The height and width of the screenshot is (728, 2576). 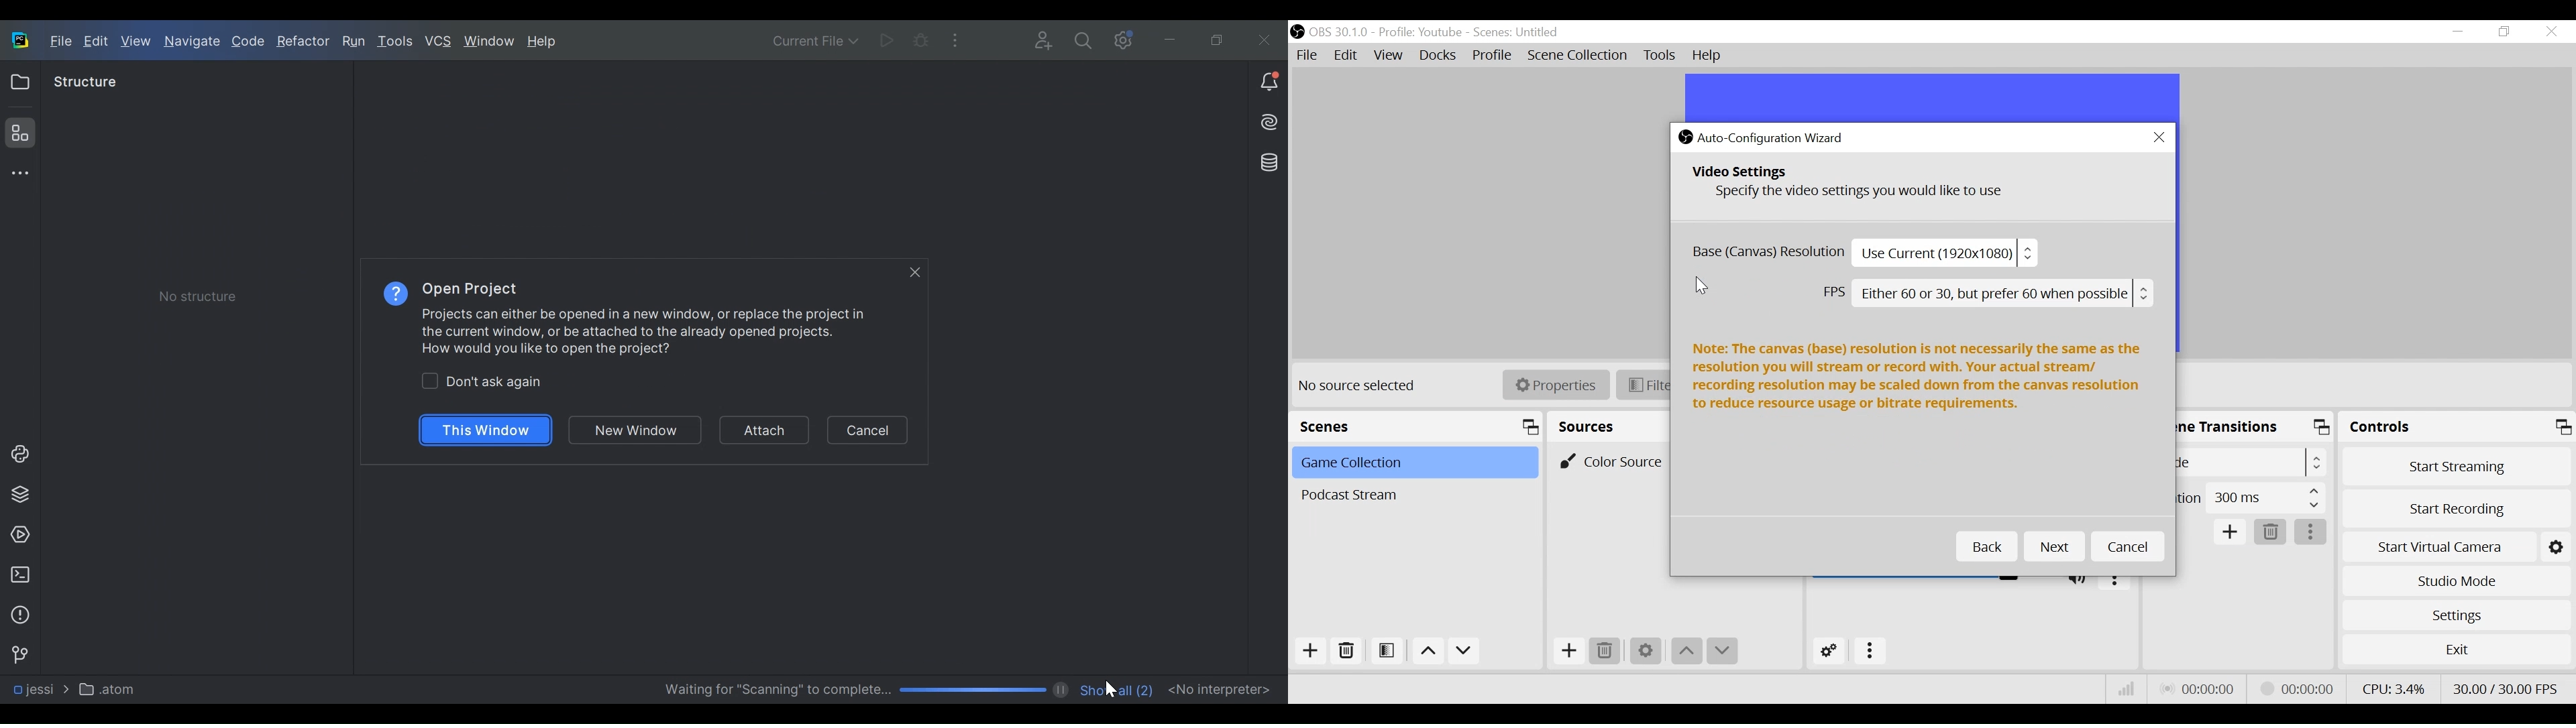 I want to click on Add, so click(x=1310, y=651).